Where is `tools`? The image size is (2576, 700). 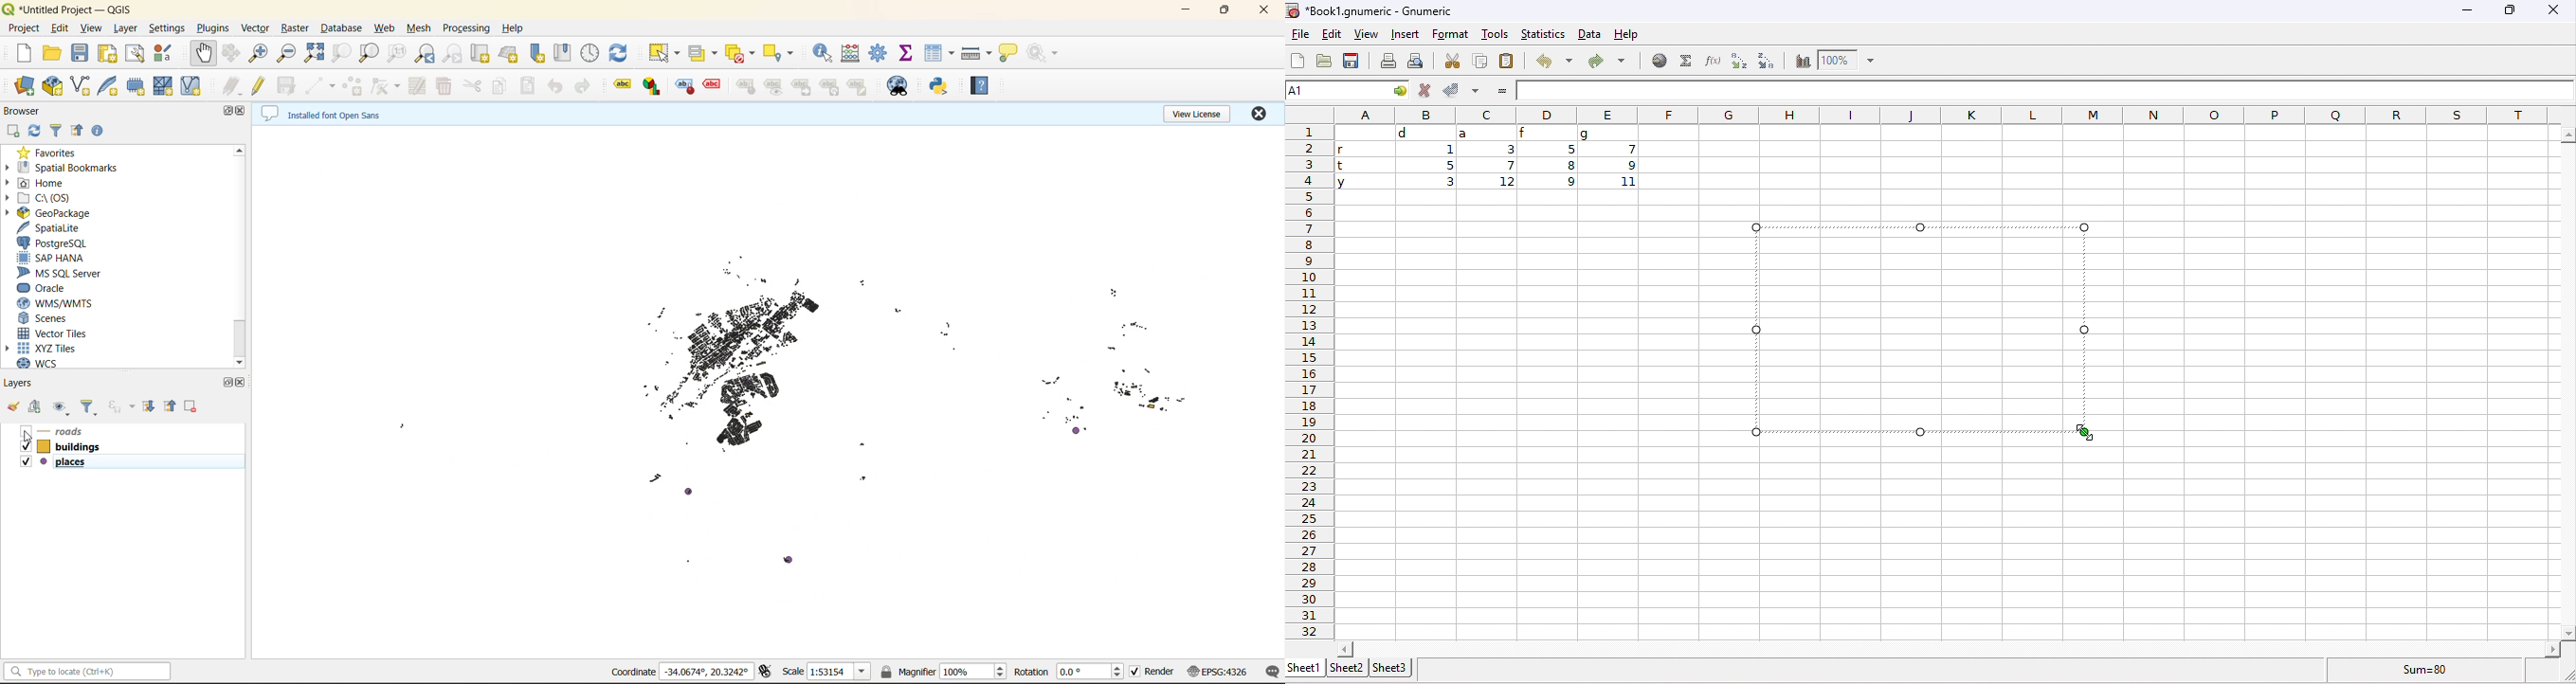 tools is located at coordinates (1495, 33).